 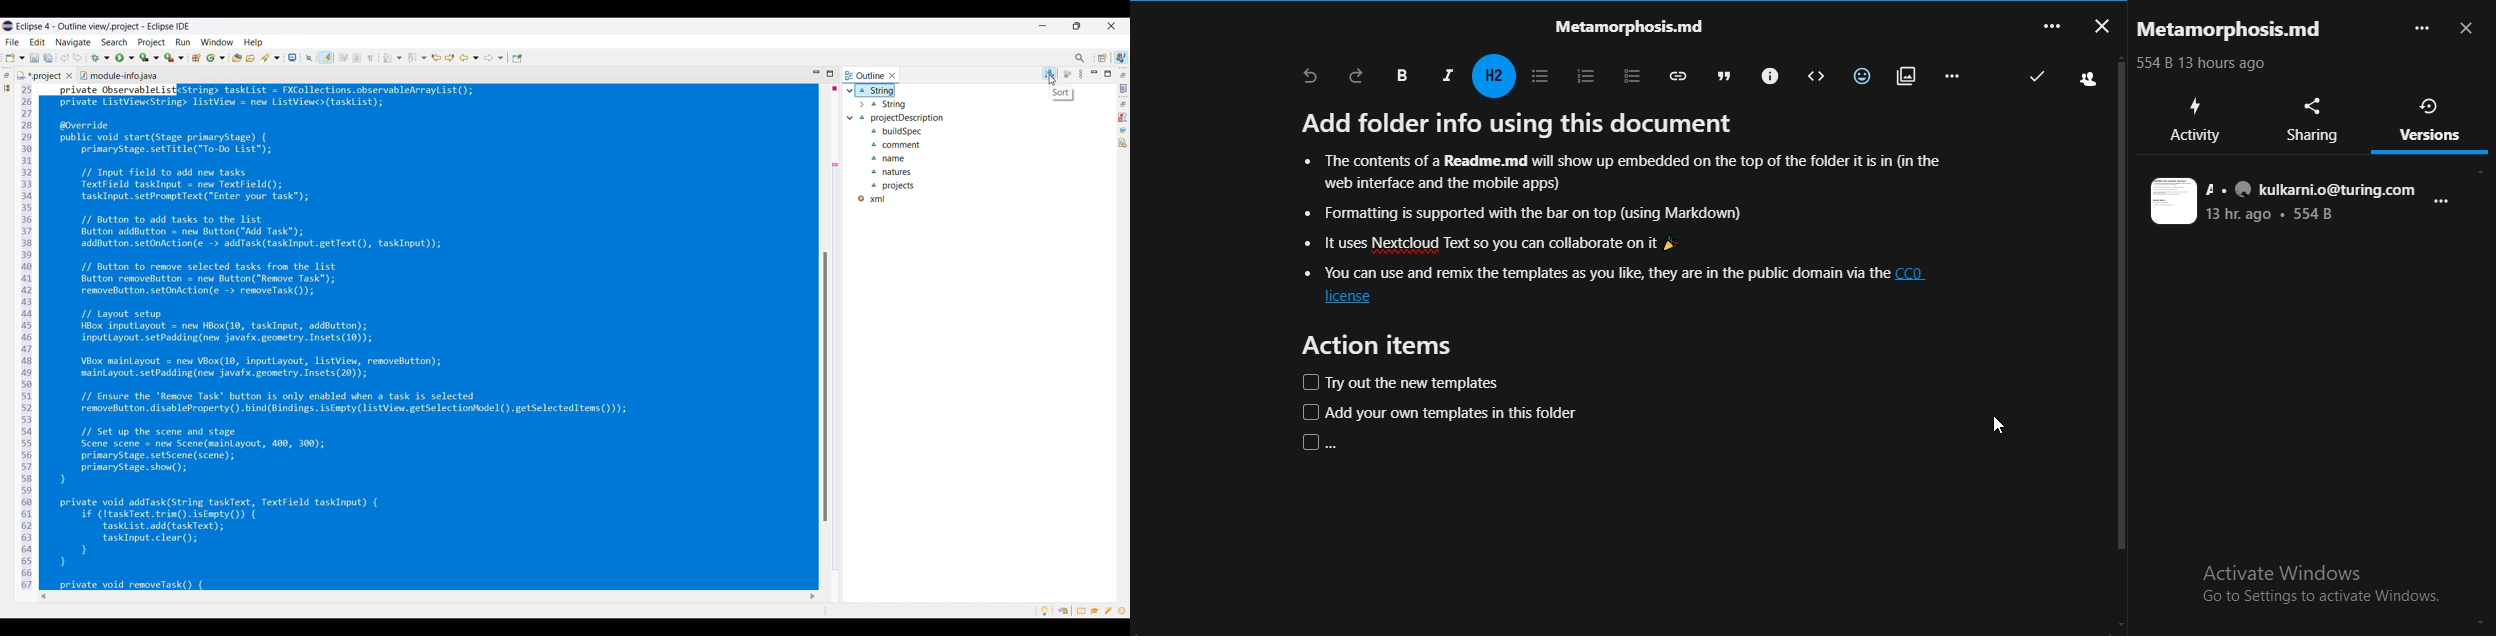 What do you see at coordinates (1951, 75) in the screenshot?
I see `remaining actions` at bounding box center [1951, 75].